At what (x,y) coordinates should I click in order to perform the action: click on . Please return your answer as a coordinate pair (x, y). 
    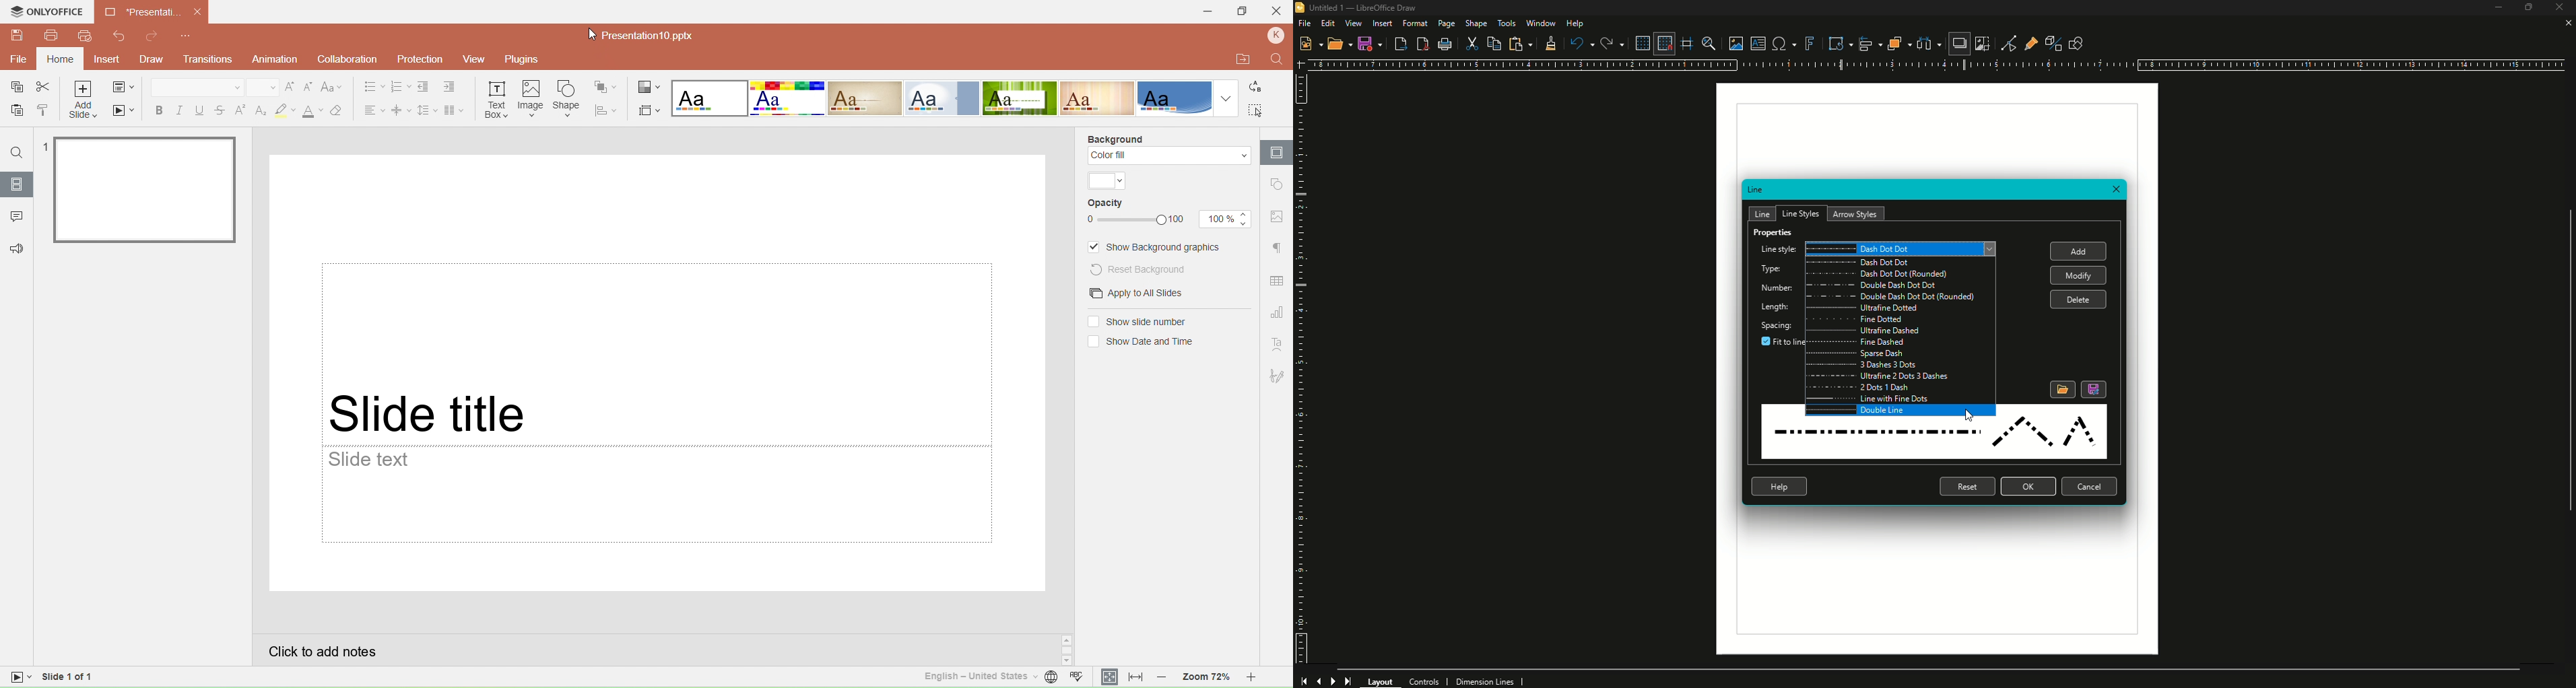
    Looking at the image, I should click on (1900, 376).